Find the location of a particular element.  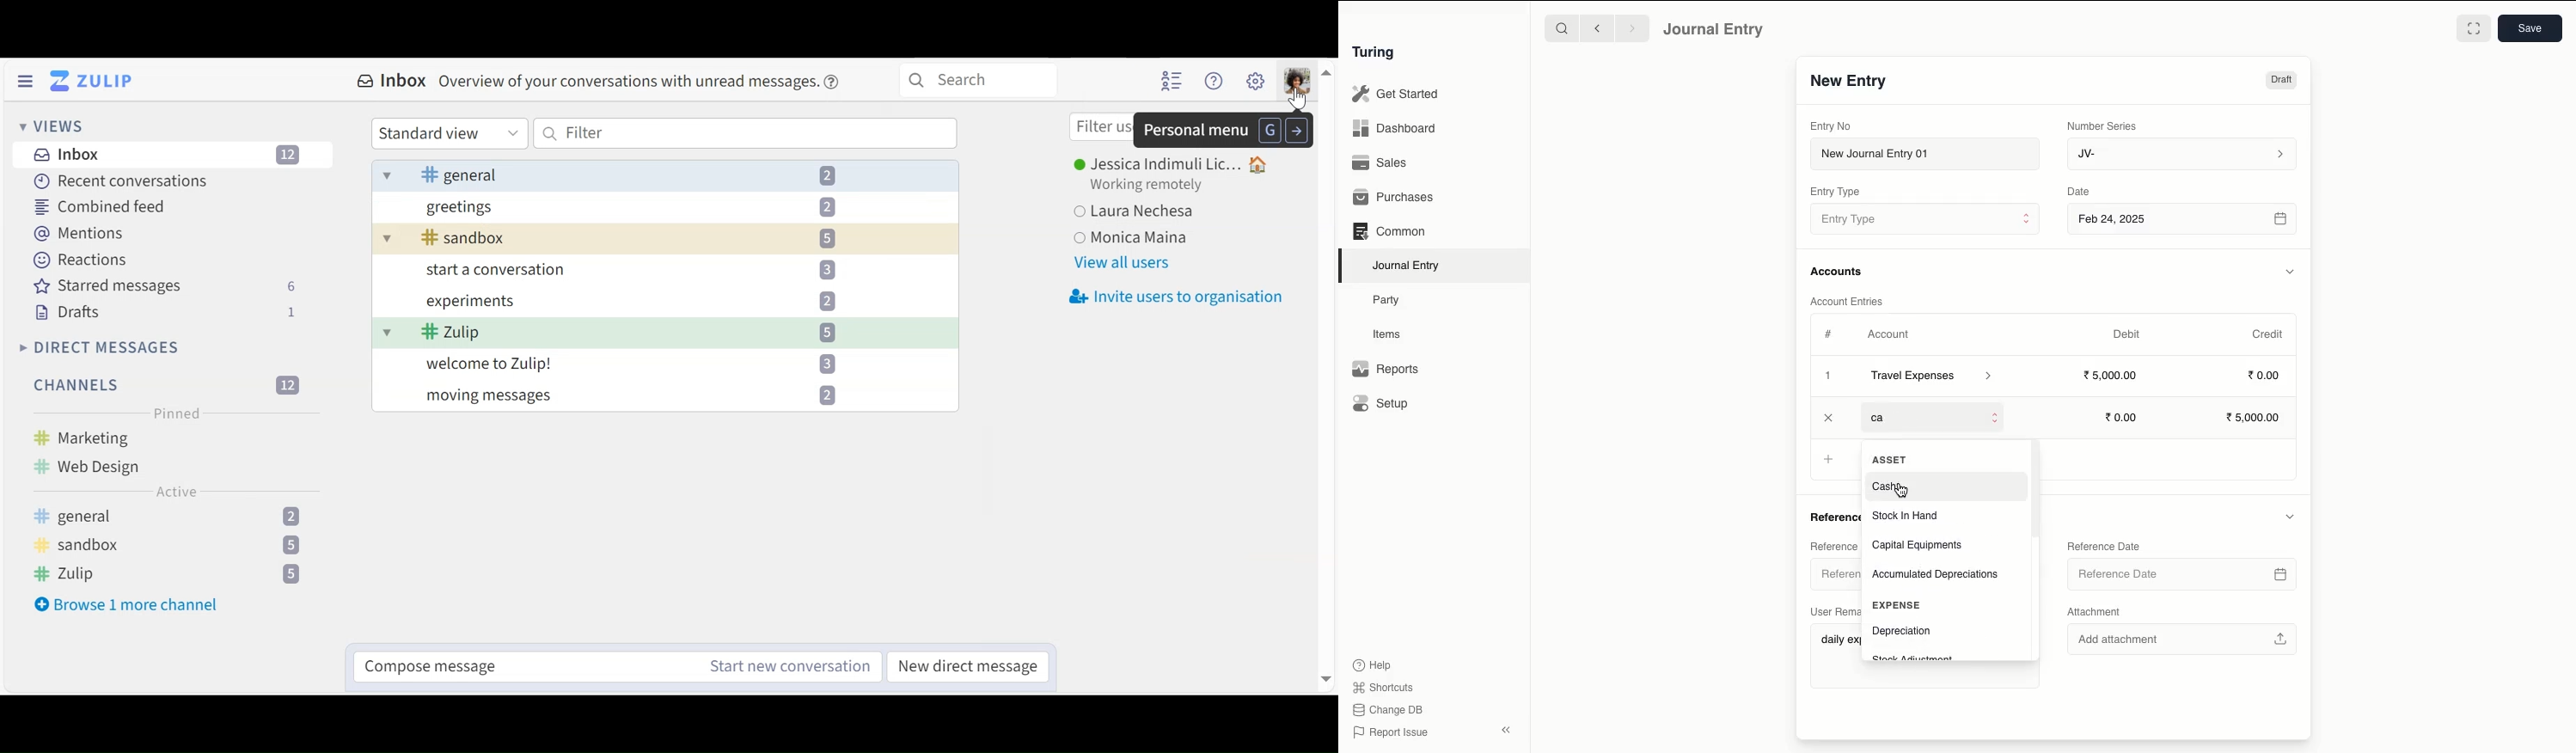

Forward is located at coordinates (1633, 28).